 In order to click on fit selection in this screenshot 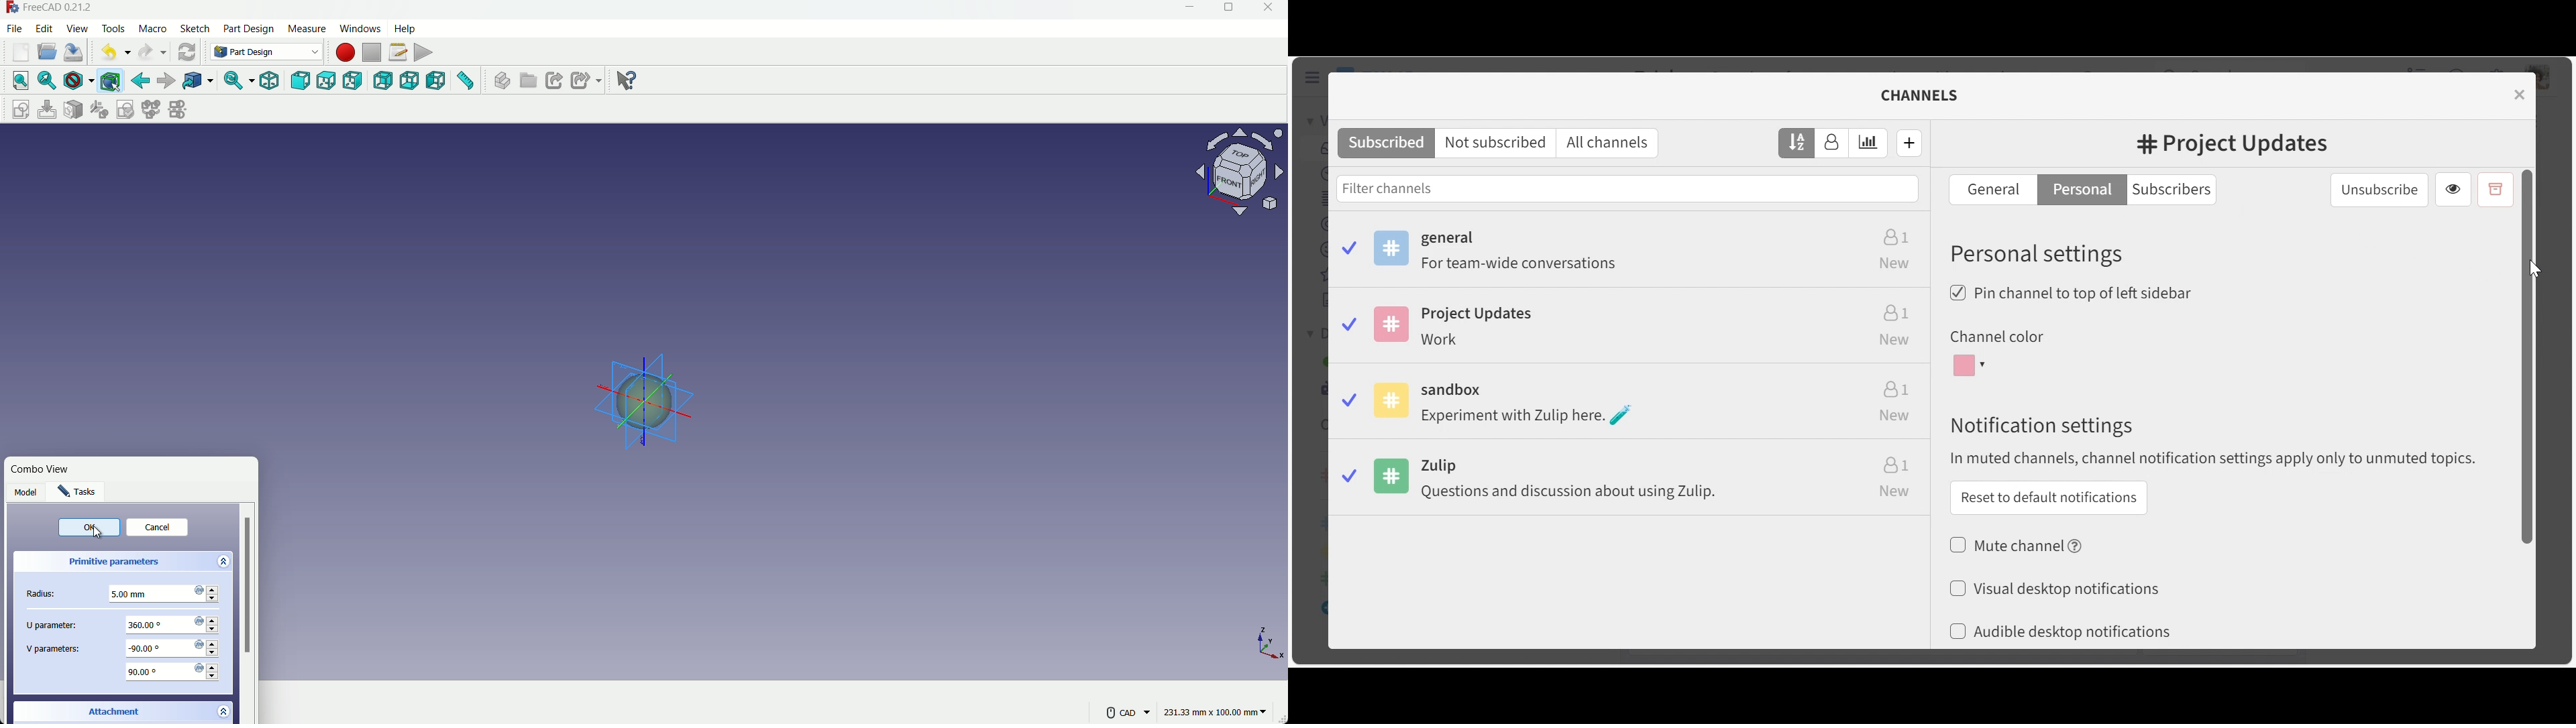, I will do `click(48, 82)`.